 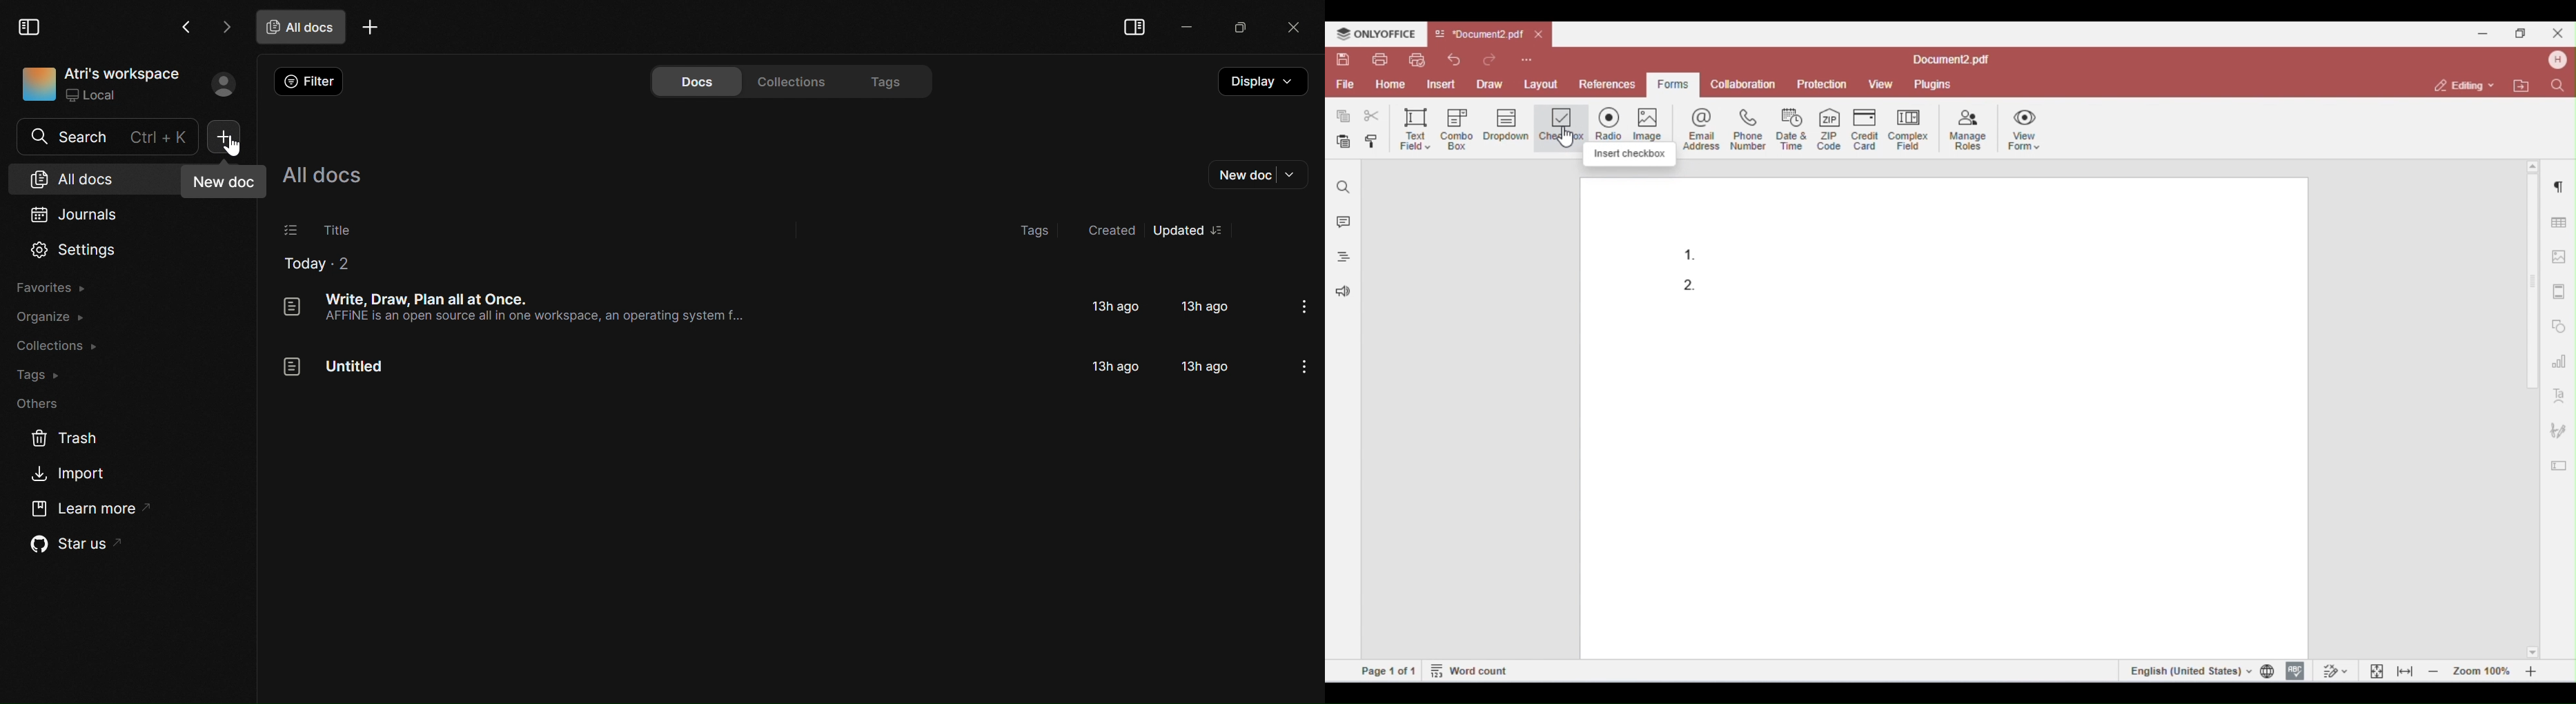 I want to click on 13h ago, so click(x=1207, y=366).